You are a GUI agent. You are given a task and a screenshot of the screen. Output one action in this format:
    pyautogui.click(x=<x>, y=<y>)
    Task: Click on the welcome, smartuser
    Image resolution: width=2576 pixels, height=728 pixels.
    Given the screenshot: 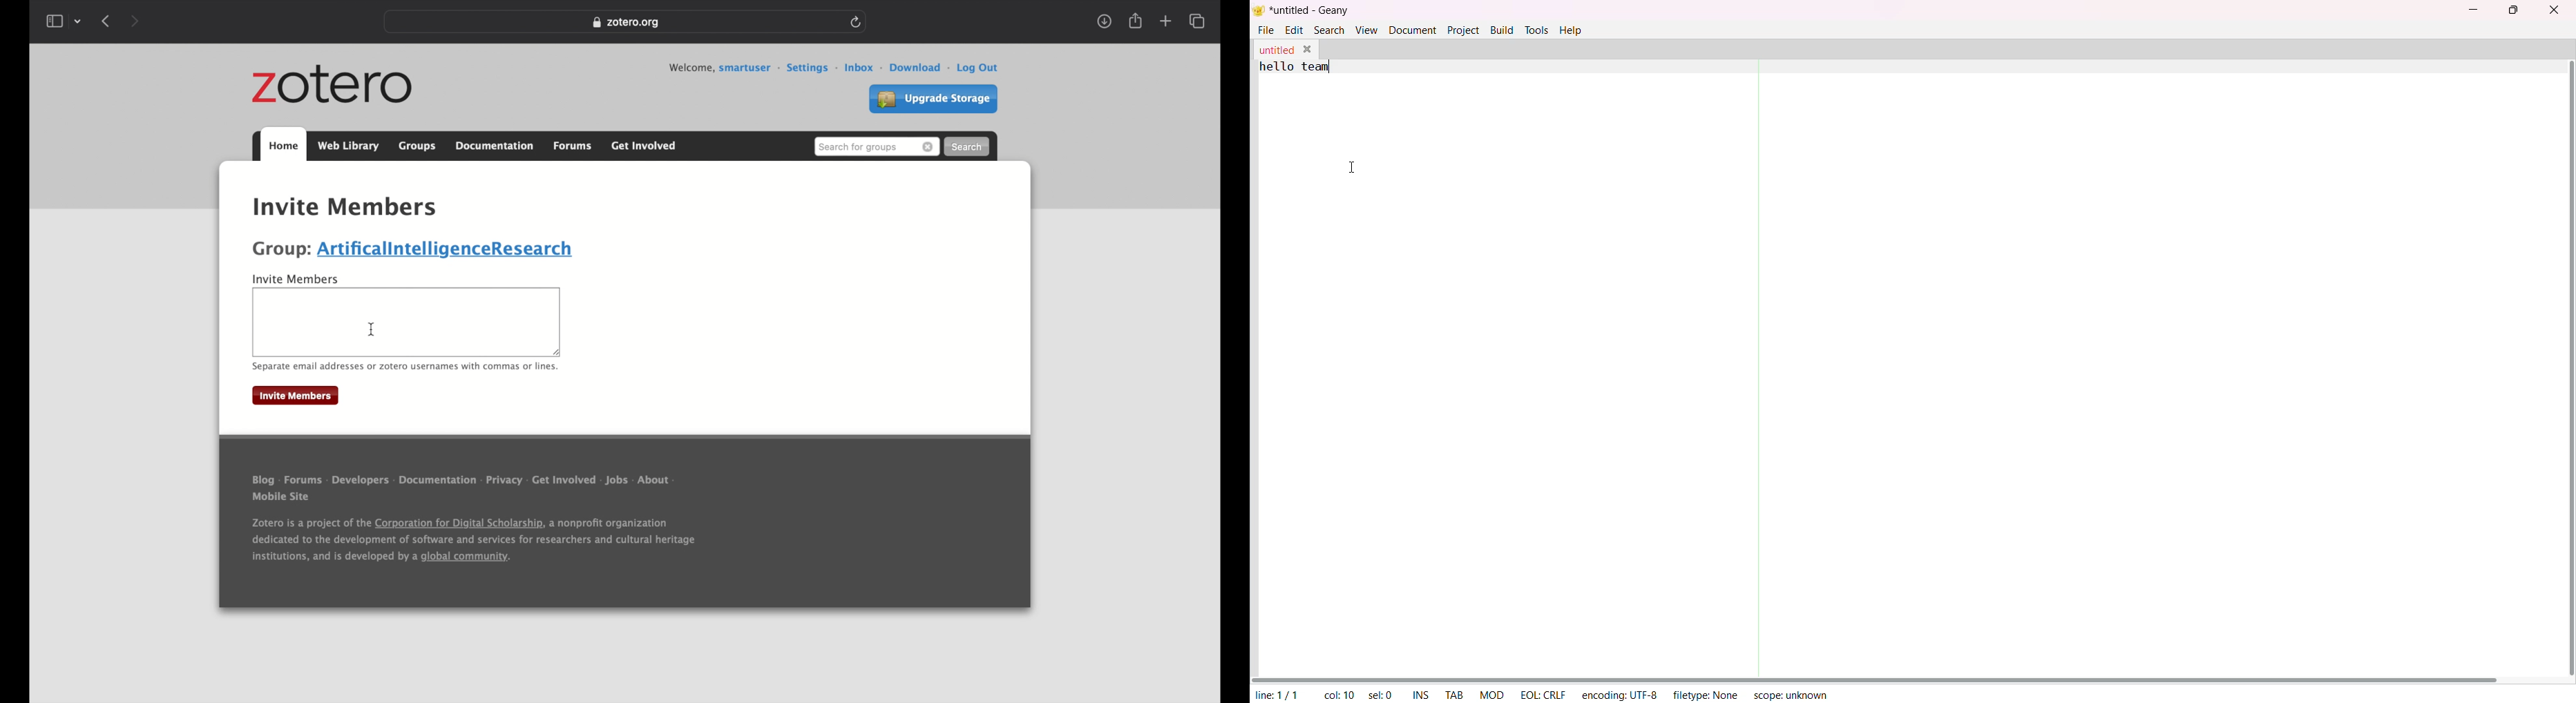 What is the action you would take?
    pyautogui.click(x=725, y=68)
    